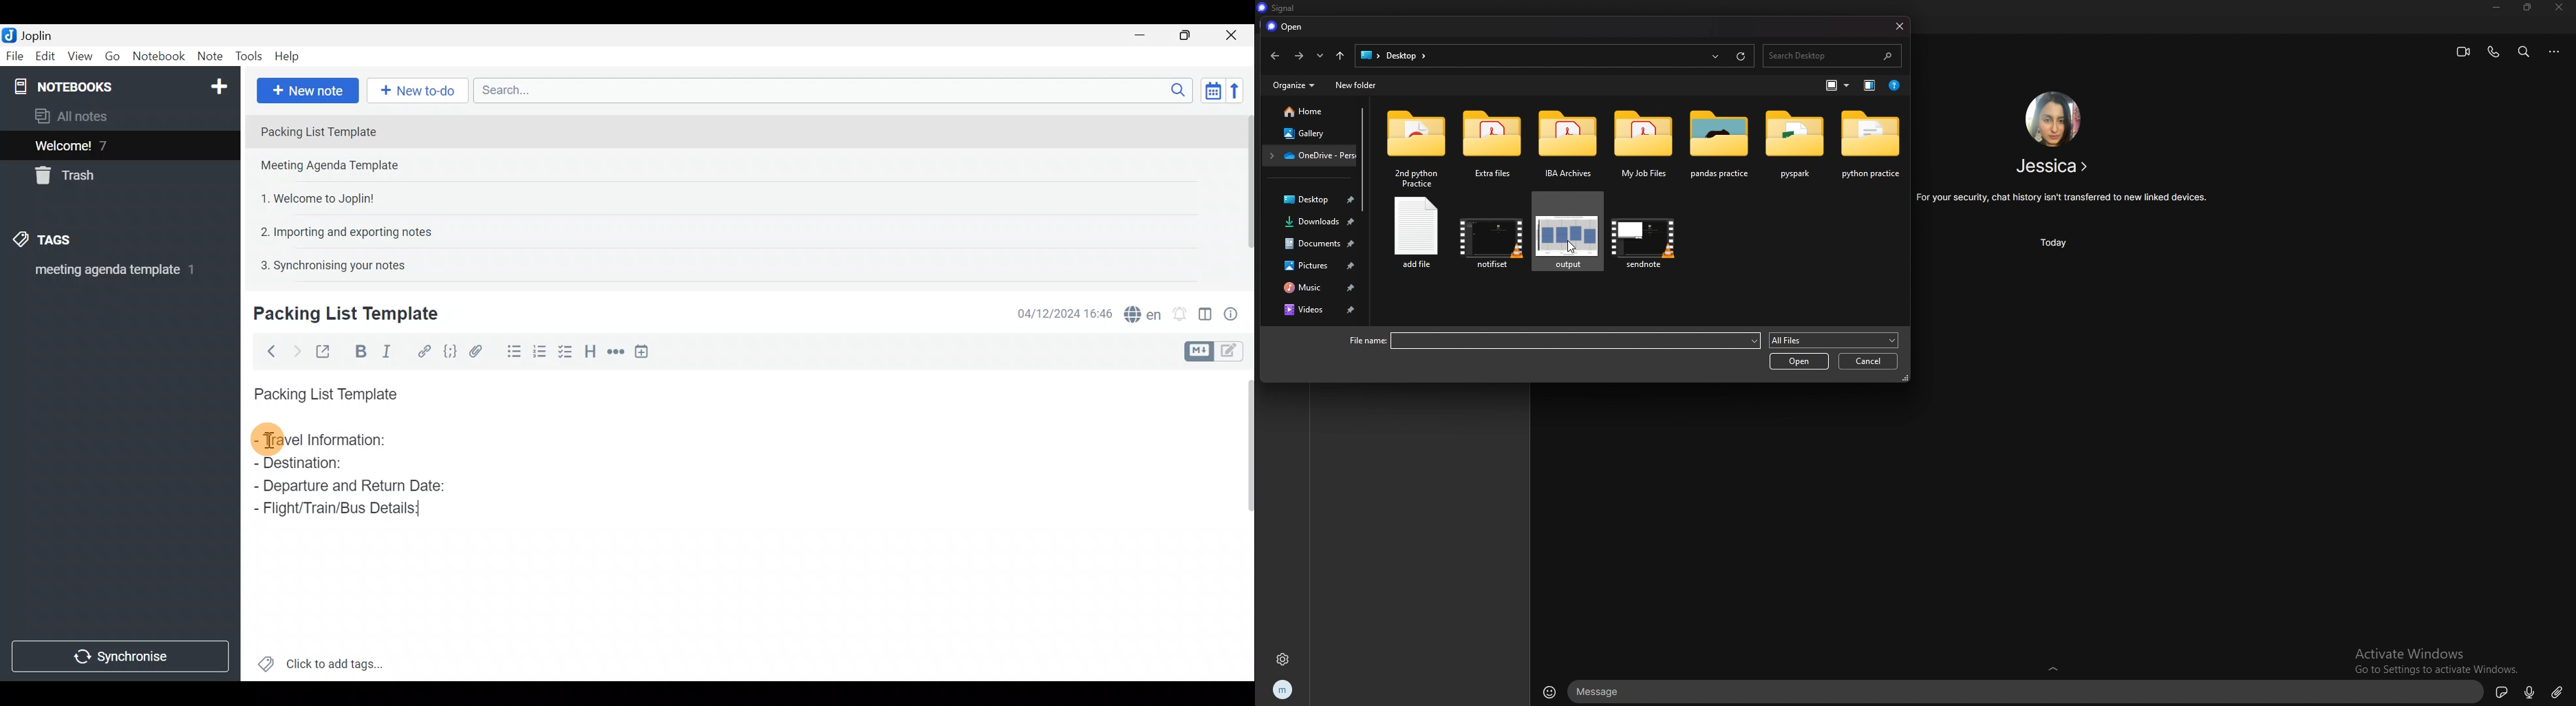  Describe the element at coordinates (1309, 133) in the screenshot. I see `gallery` at that location.